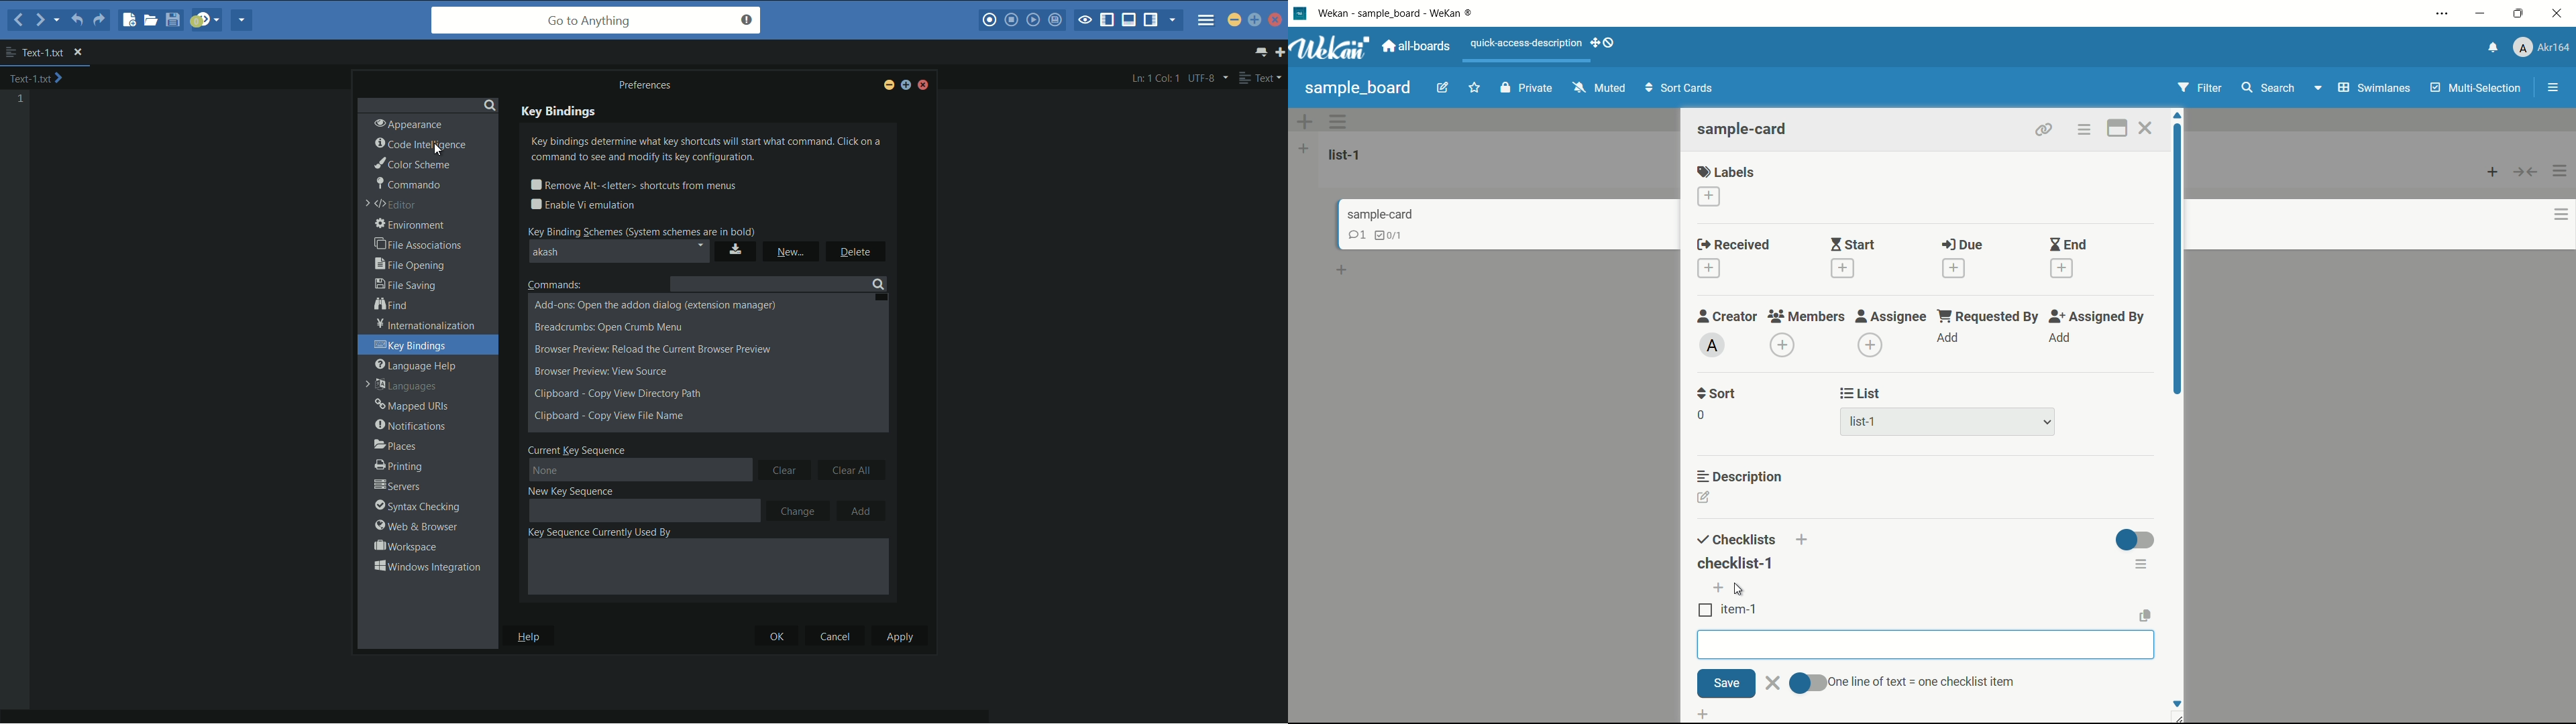  I want to click on labels, so click(1727, 170).